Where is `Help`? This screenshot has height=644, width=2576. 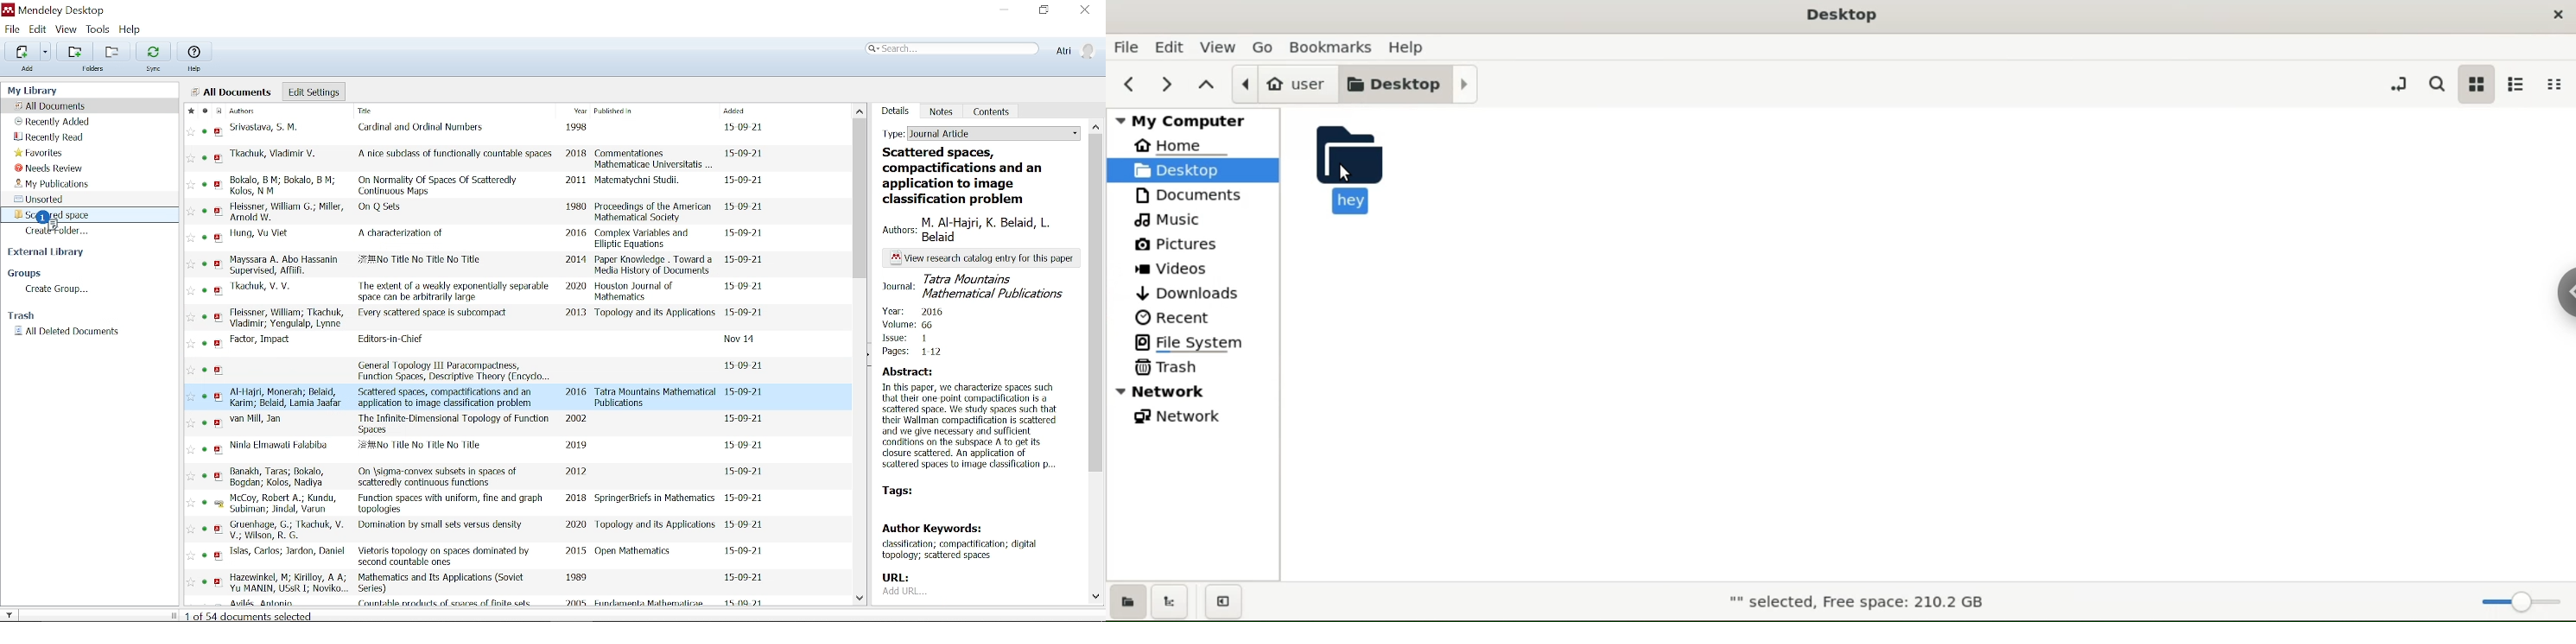
Help is located at coordinates (194, 51).